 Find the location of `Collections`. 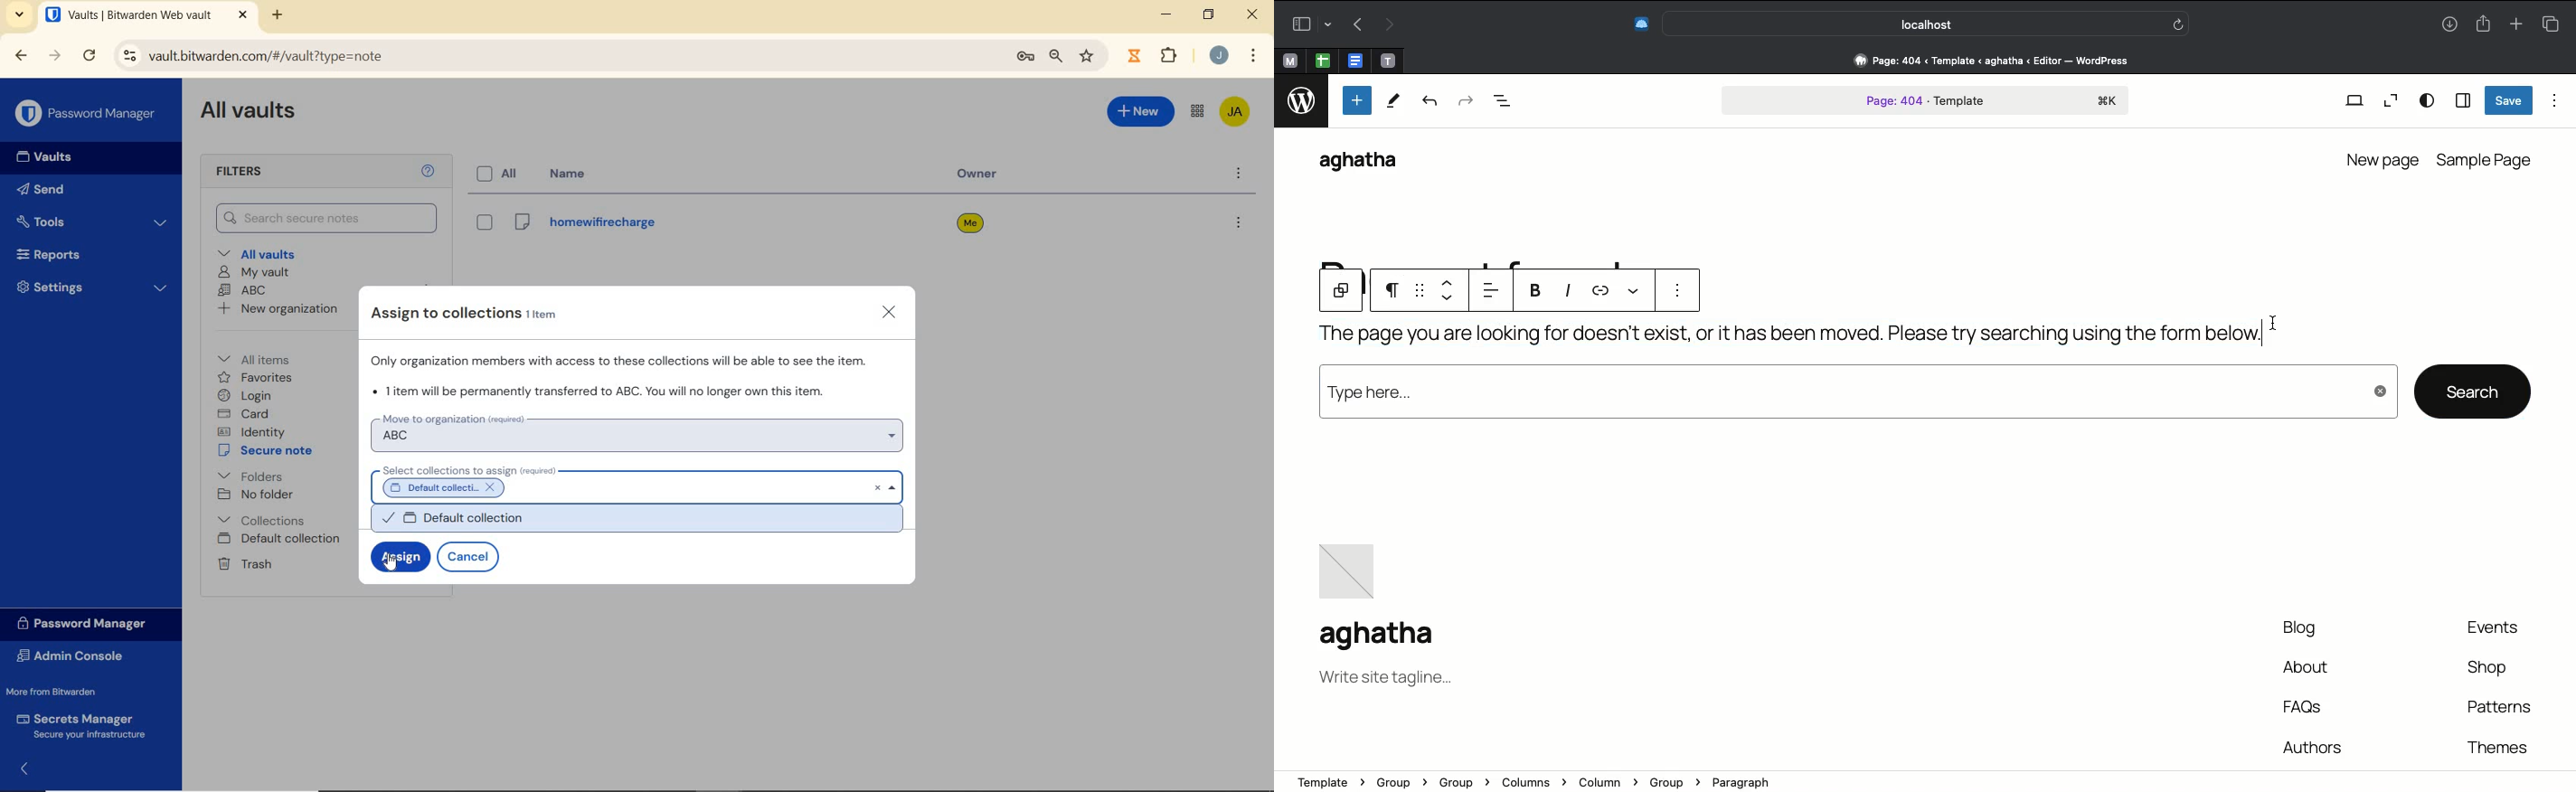

Collections is located at coordinates (265, 520).